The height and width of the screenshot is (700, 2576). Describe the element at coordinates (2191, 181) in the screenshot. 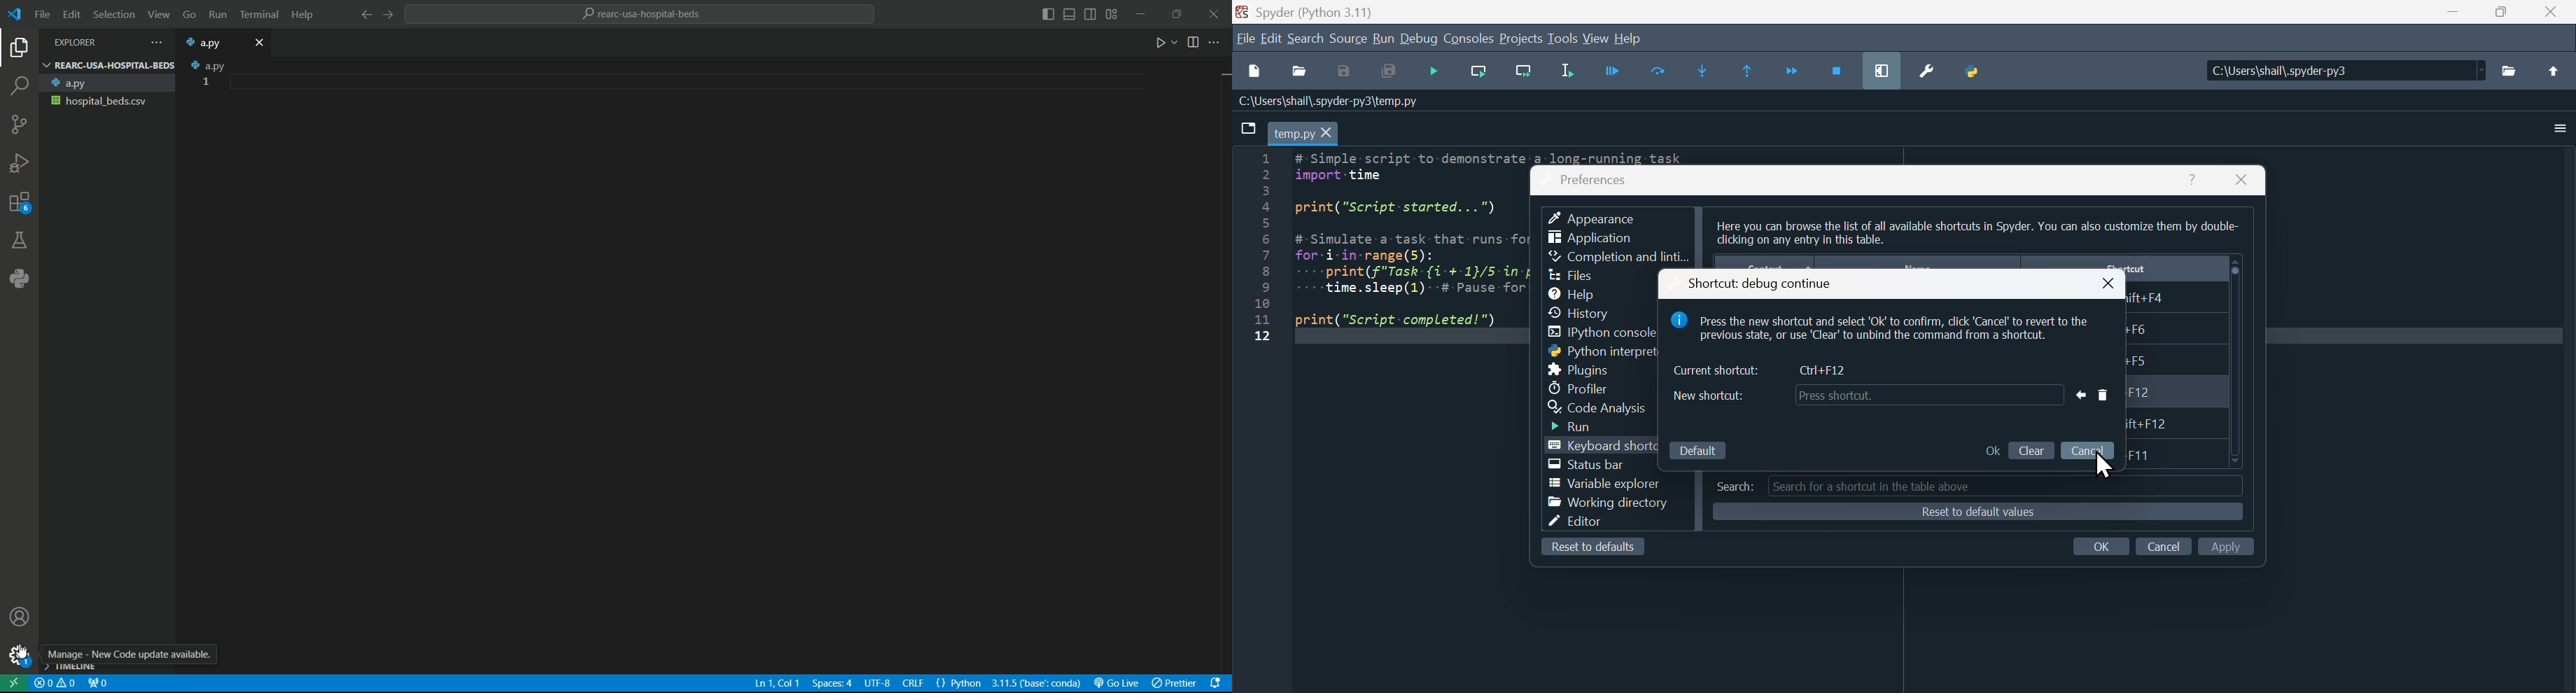

I see `help` at that location.